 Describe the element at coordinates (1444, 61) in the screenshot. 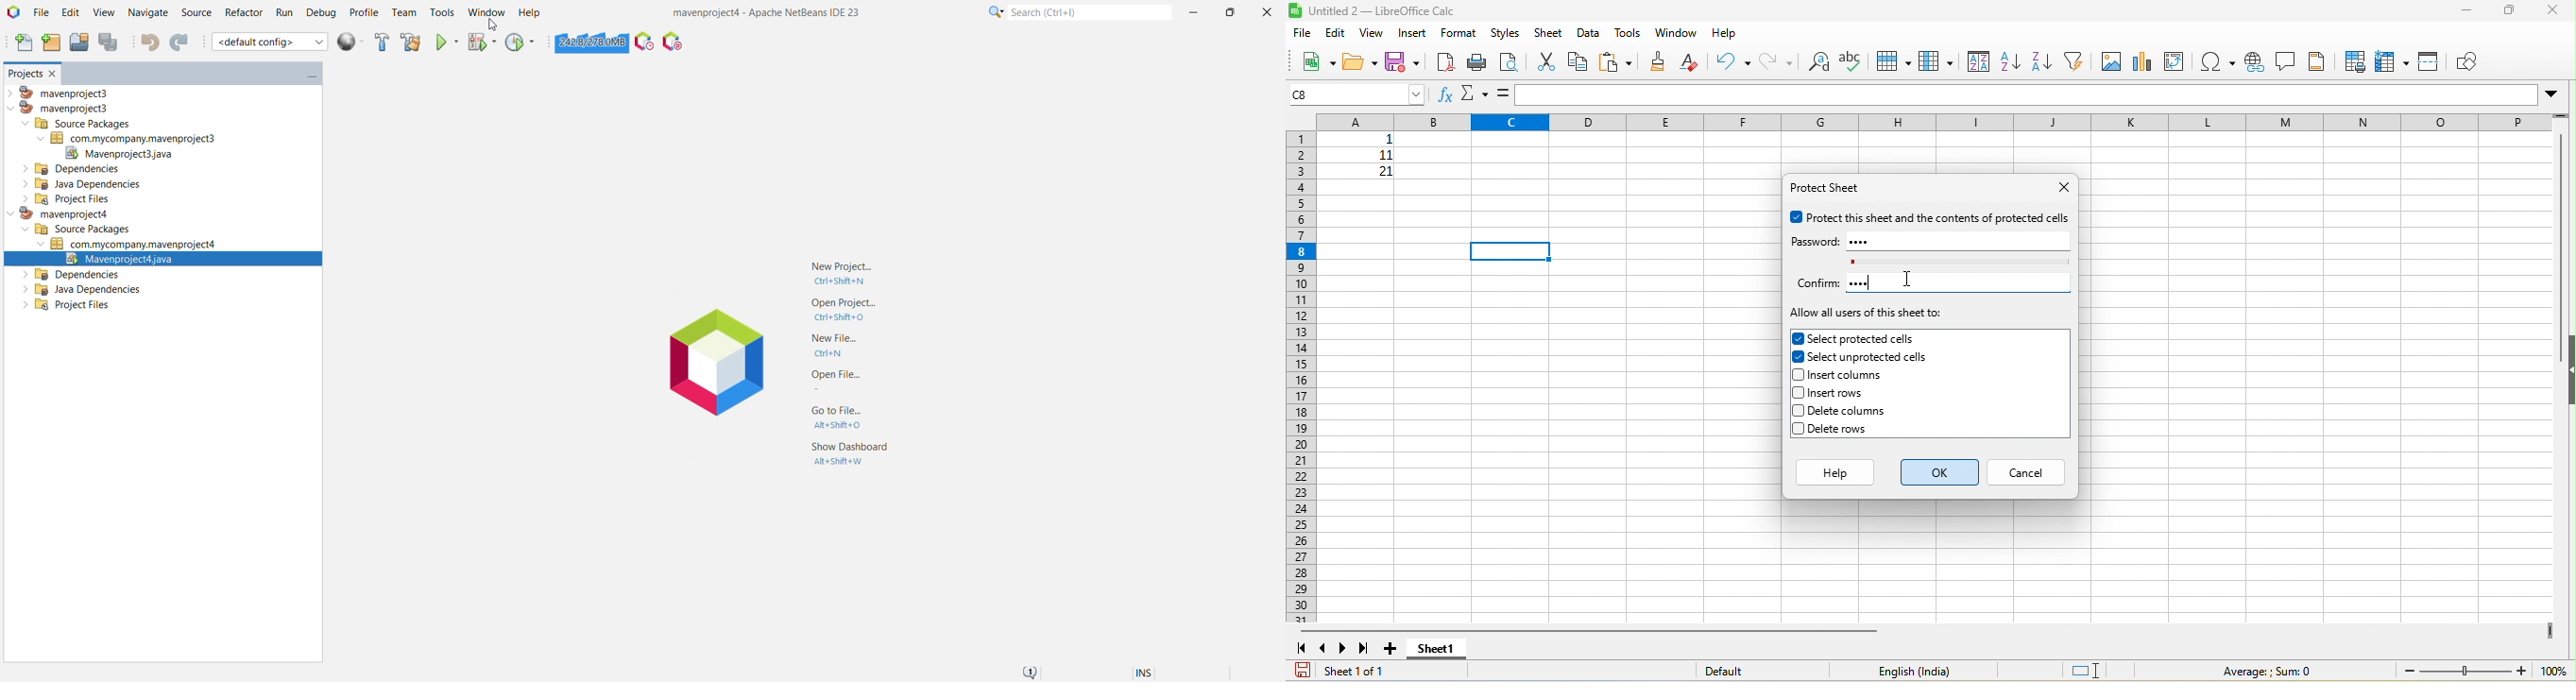

I see `export pdf` at that location.